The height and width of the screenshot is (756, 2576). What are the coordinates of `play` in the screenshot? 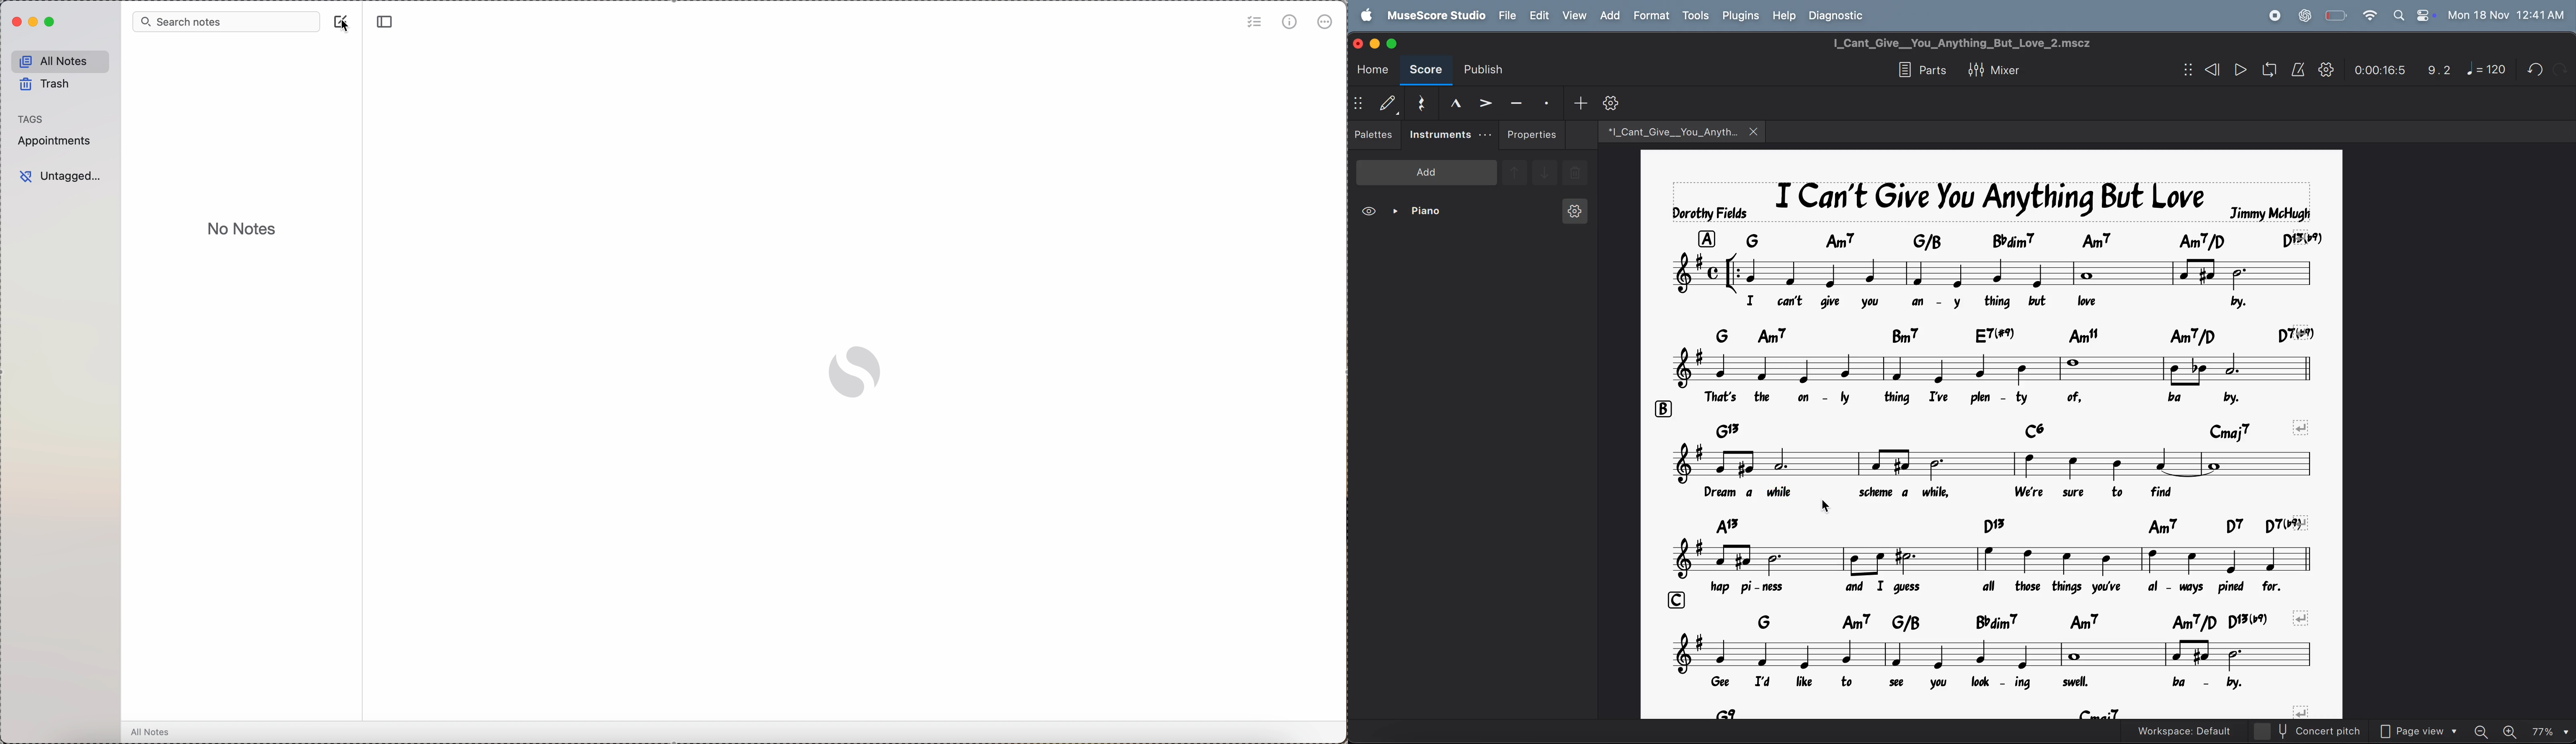 It's located at (2240, 70).